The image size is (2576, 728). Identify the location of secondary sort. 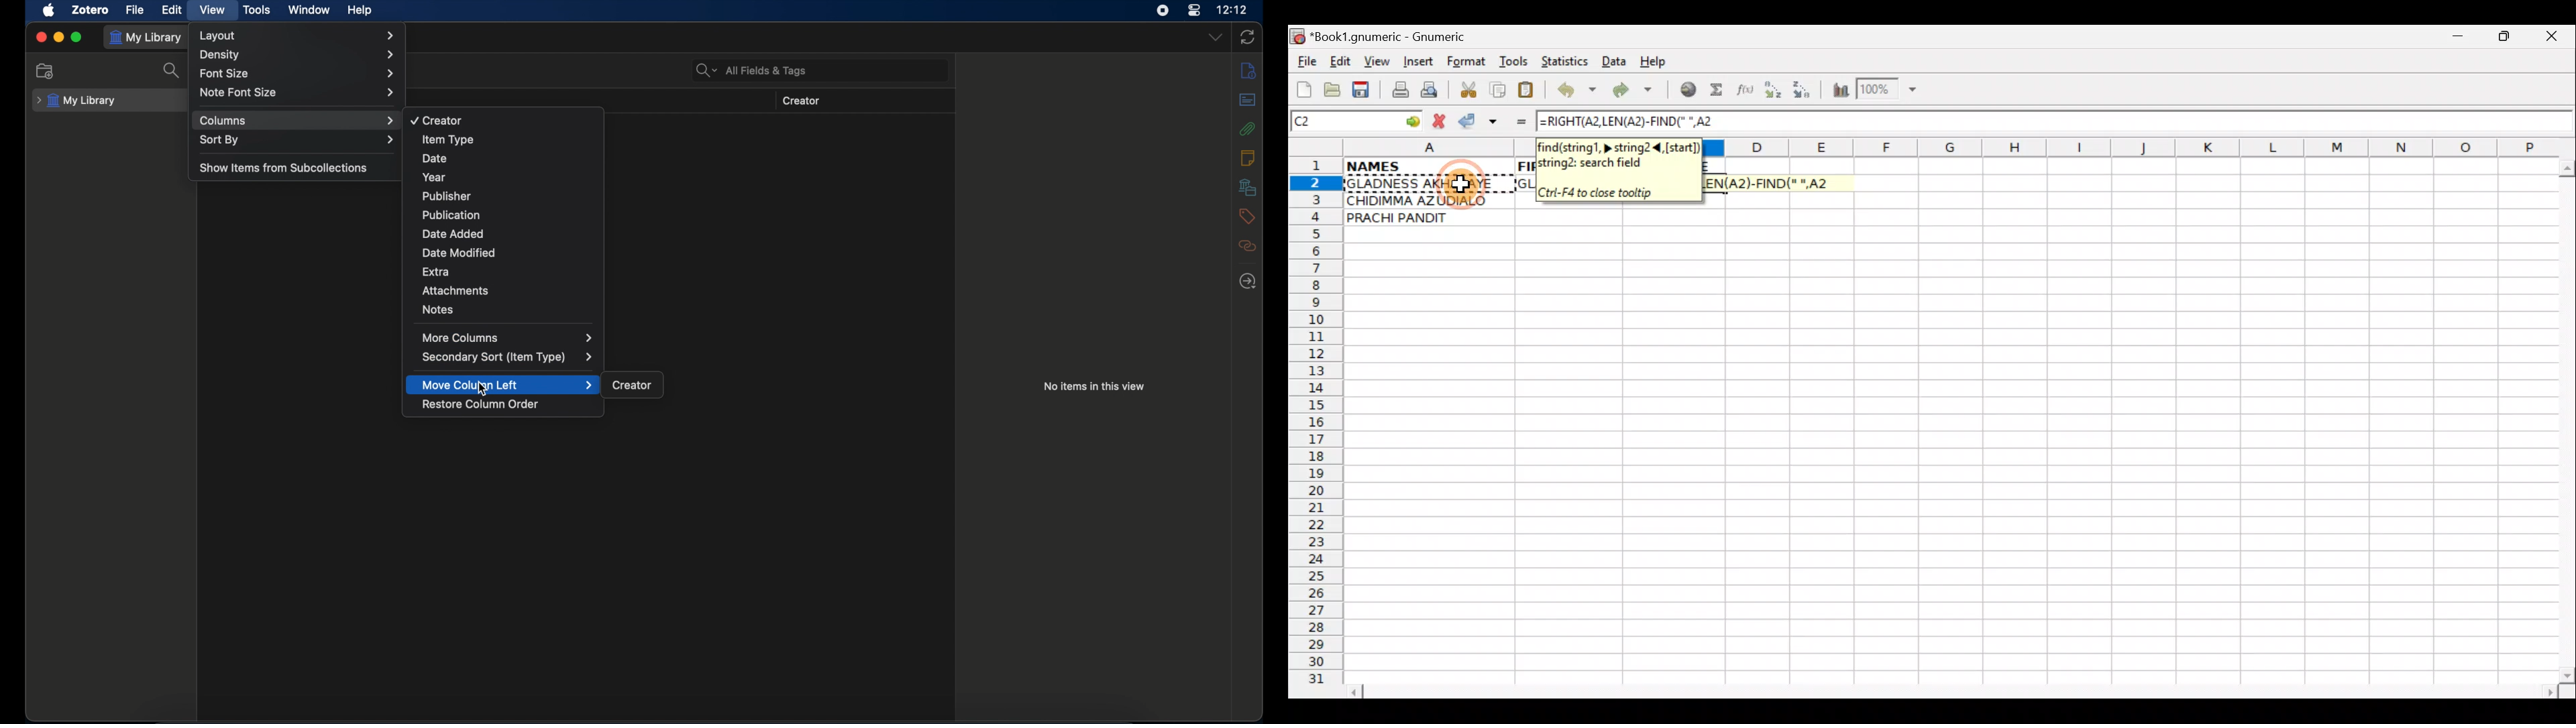
(508, 357).